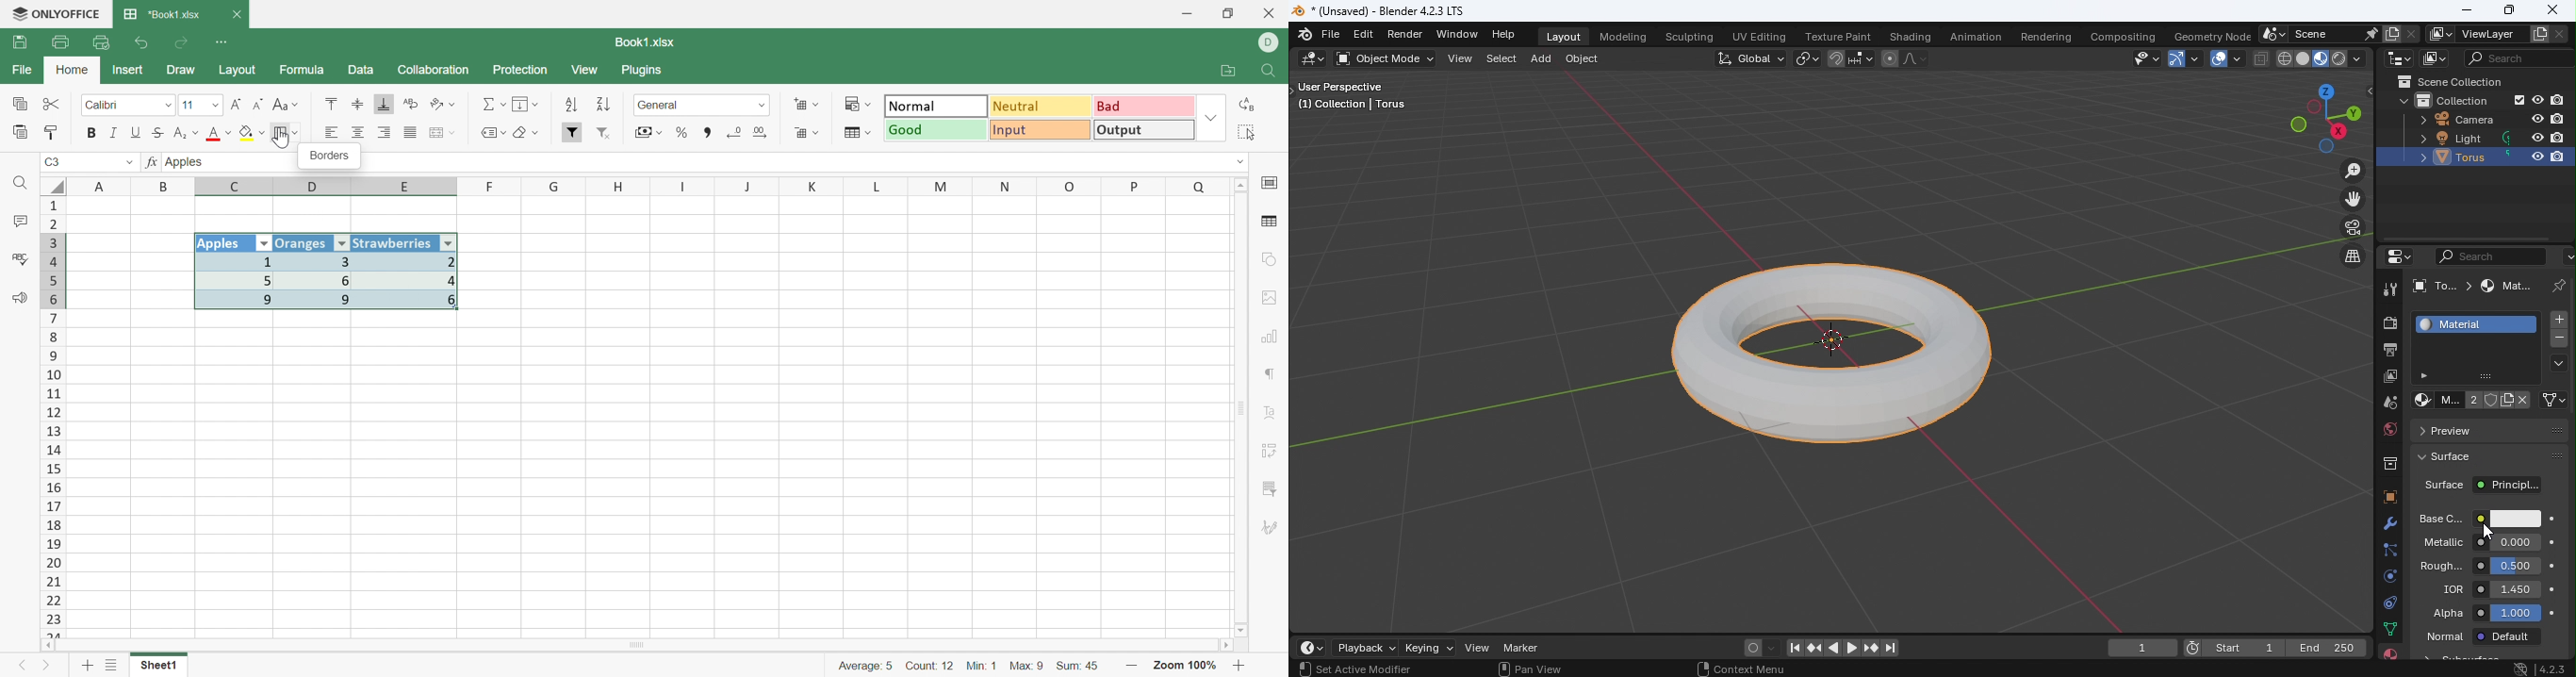 The height and width of the screenshot is (700, 2576). I want to click on O, so click(1071, 187).